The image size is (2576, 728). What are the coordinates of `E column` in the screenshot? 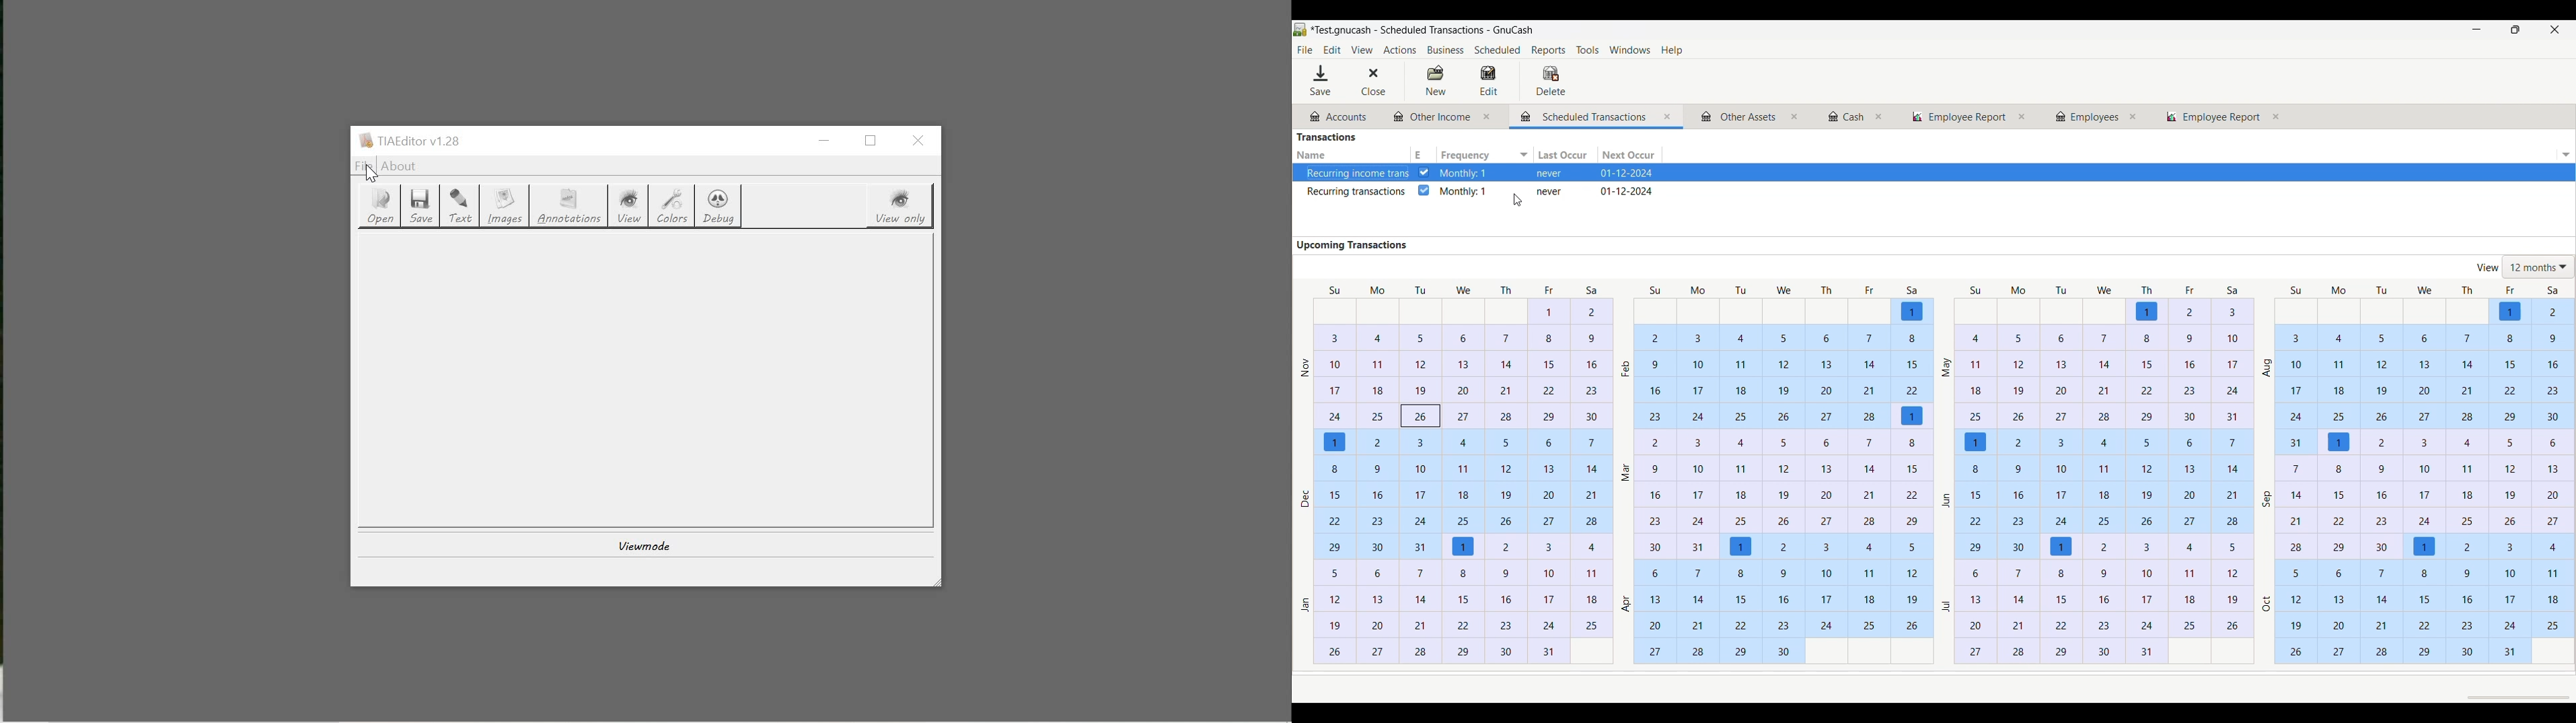 It's located at (1423, 155).